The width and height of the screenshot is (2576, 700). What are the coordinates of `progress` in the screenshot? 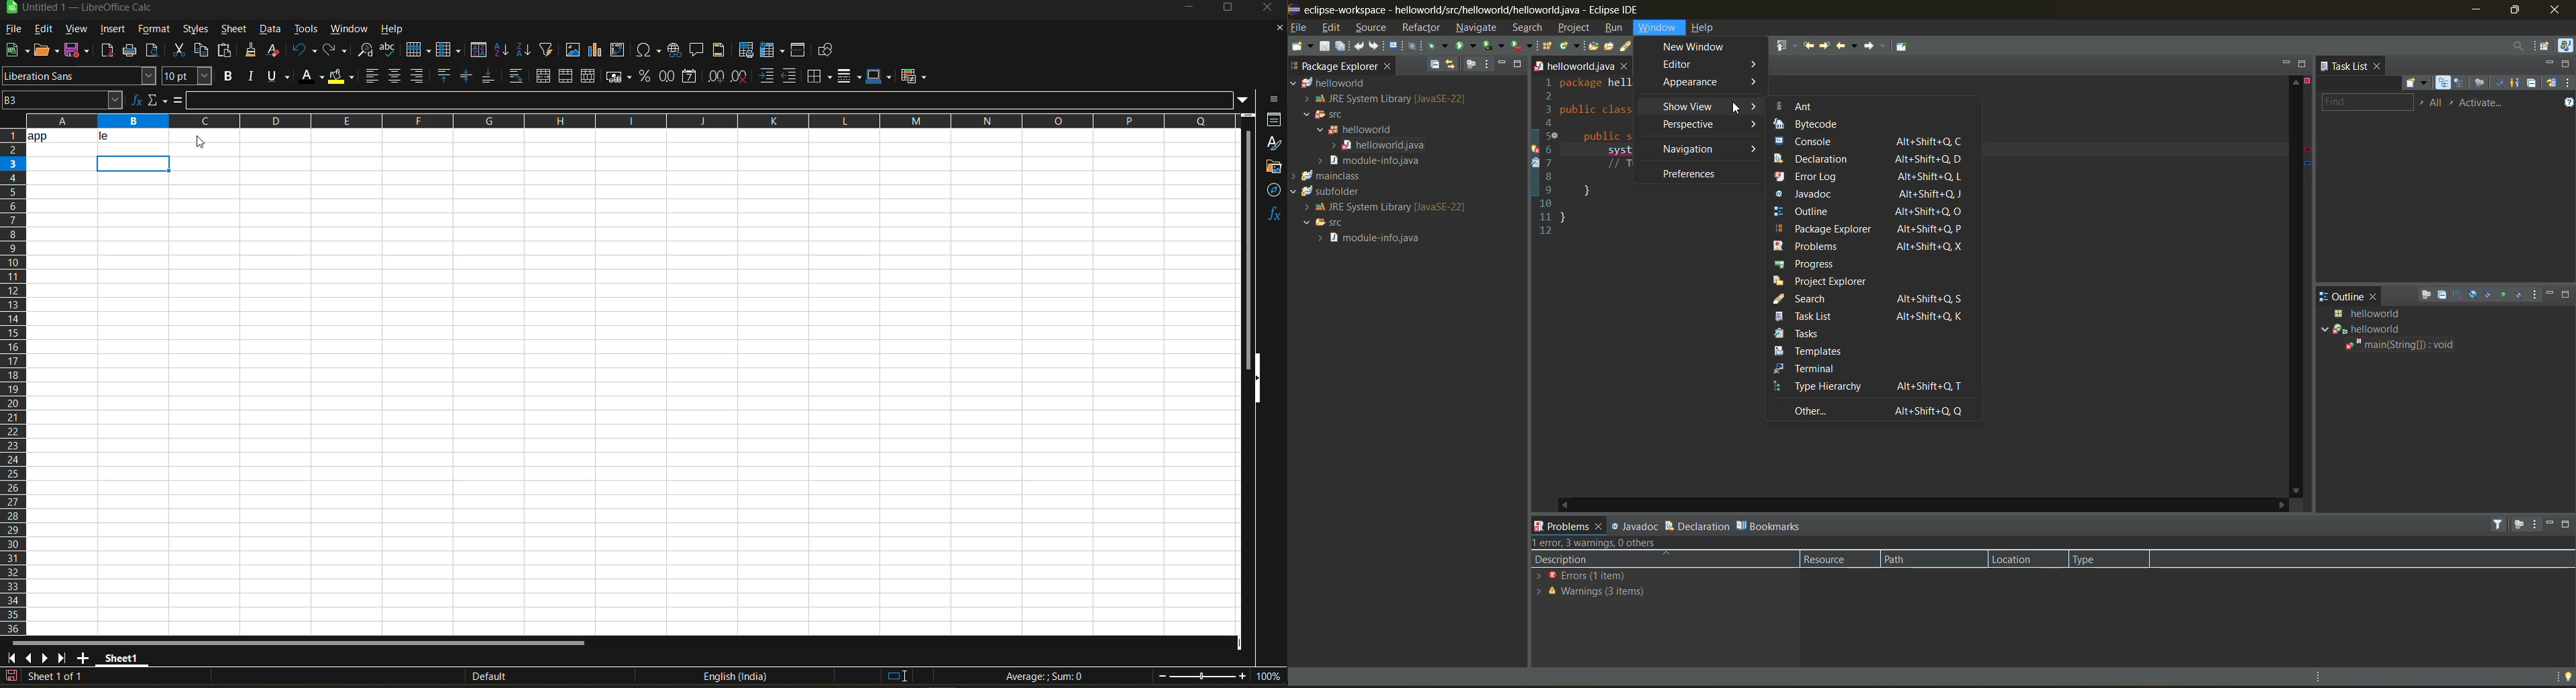 It's located at (1822, 263).